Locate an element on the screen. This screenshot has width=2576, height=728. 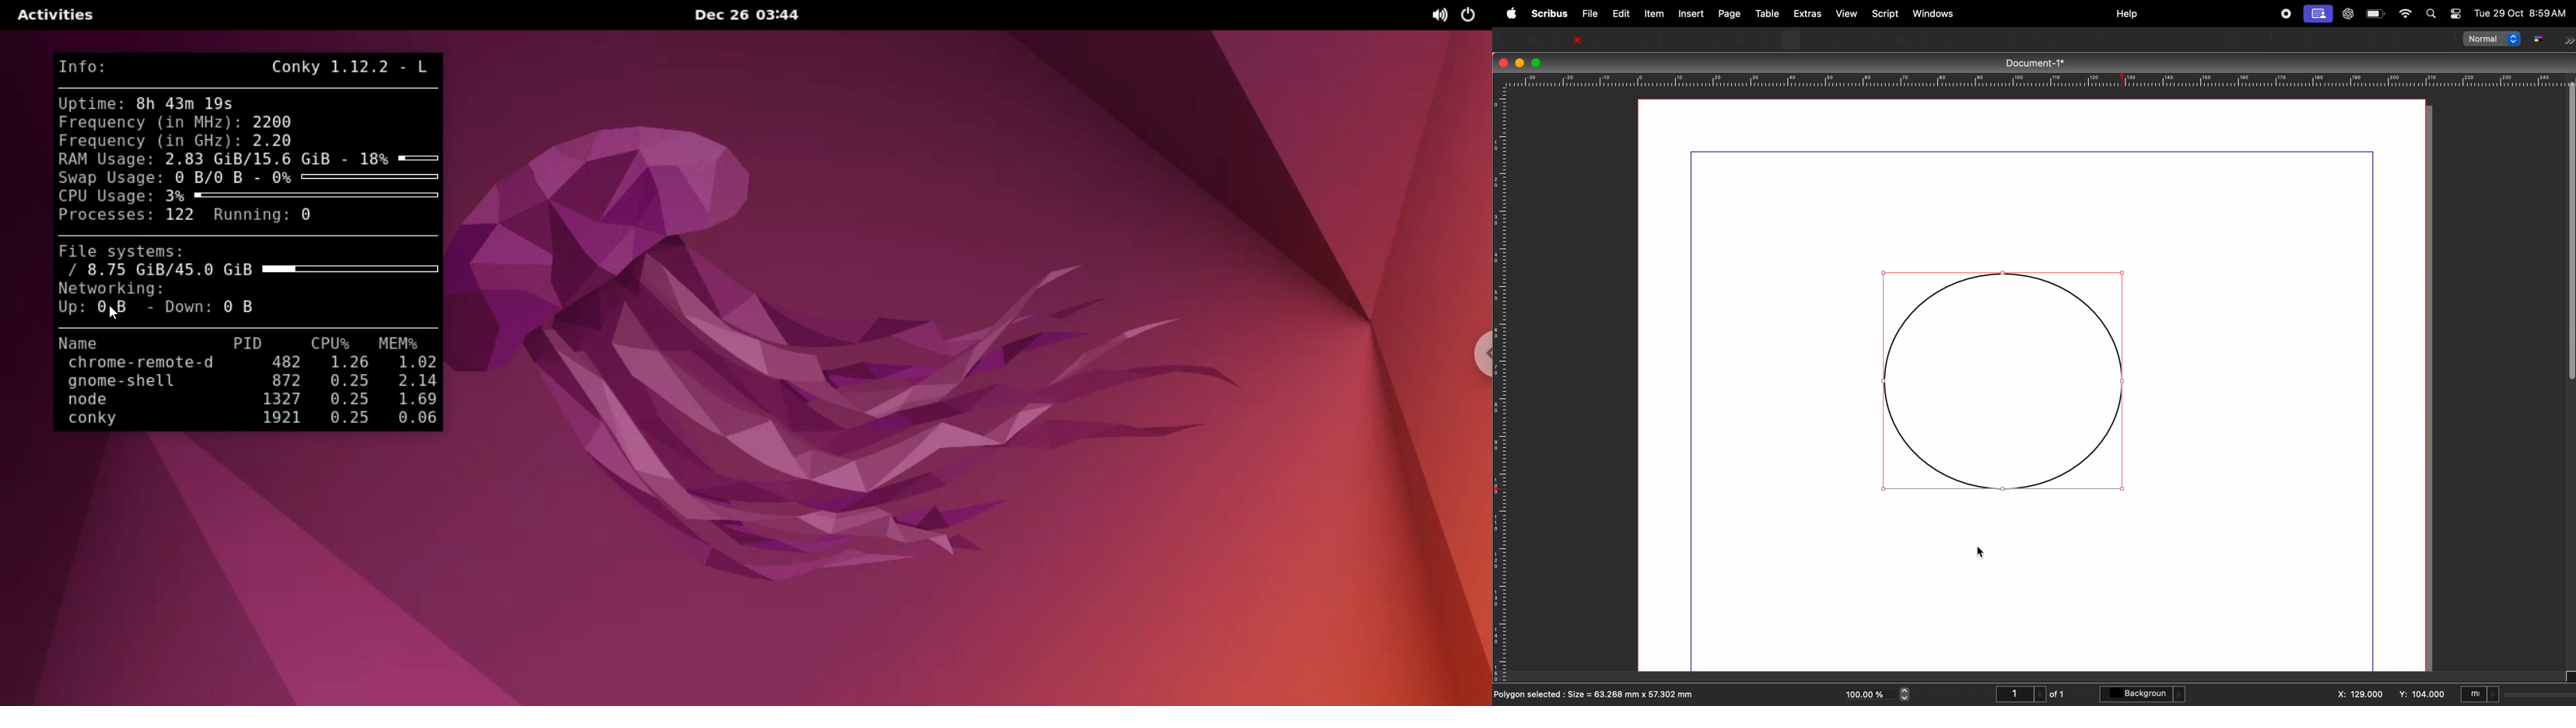
windows is located at coordinates (1935, 13).